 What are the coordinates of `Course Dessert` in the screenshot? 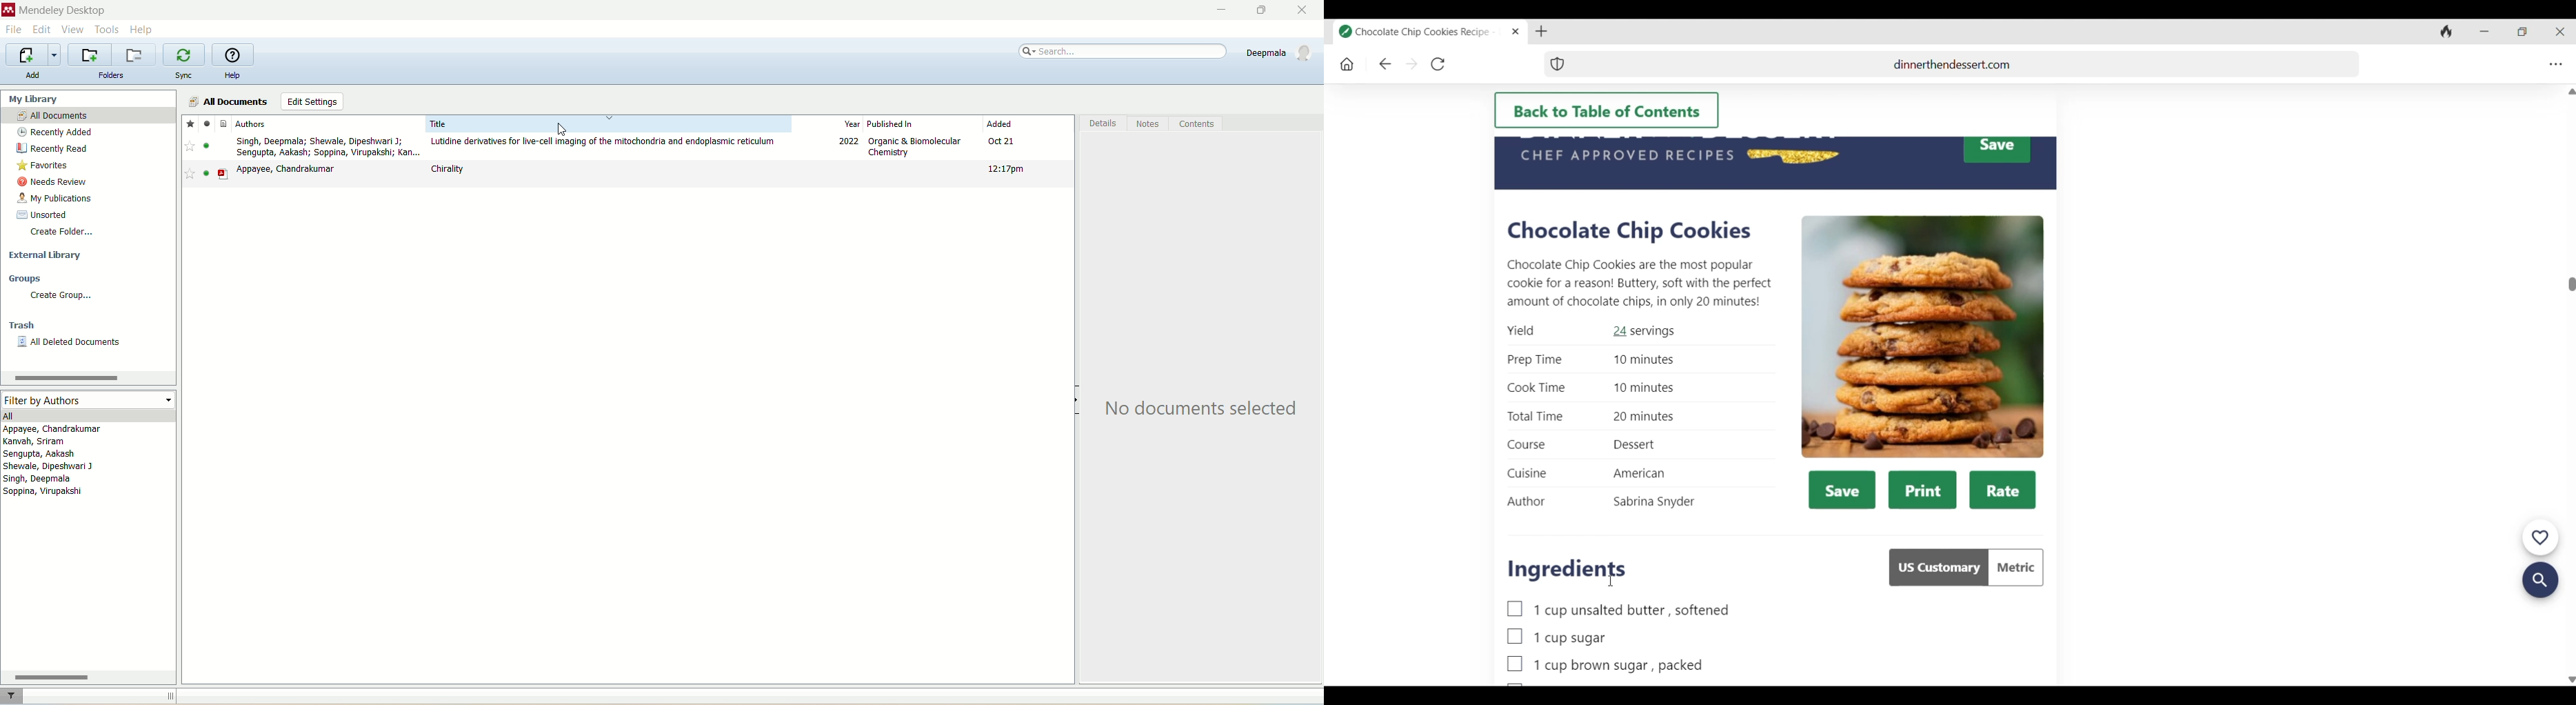 It's located at (1582, 445).